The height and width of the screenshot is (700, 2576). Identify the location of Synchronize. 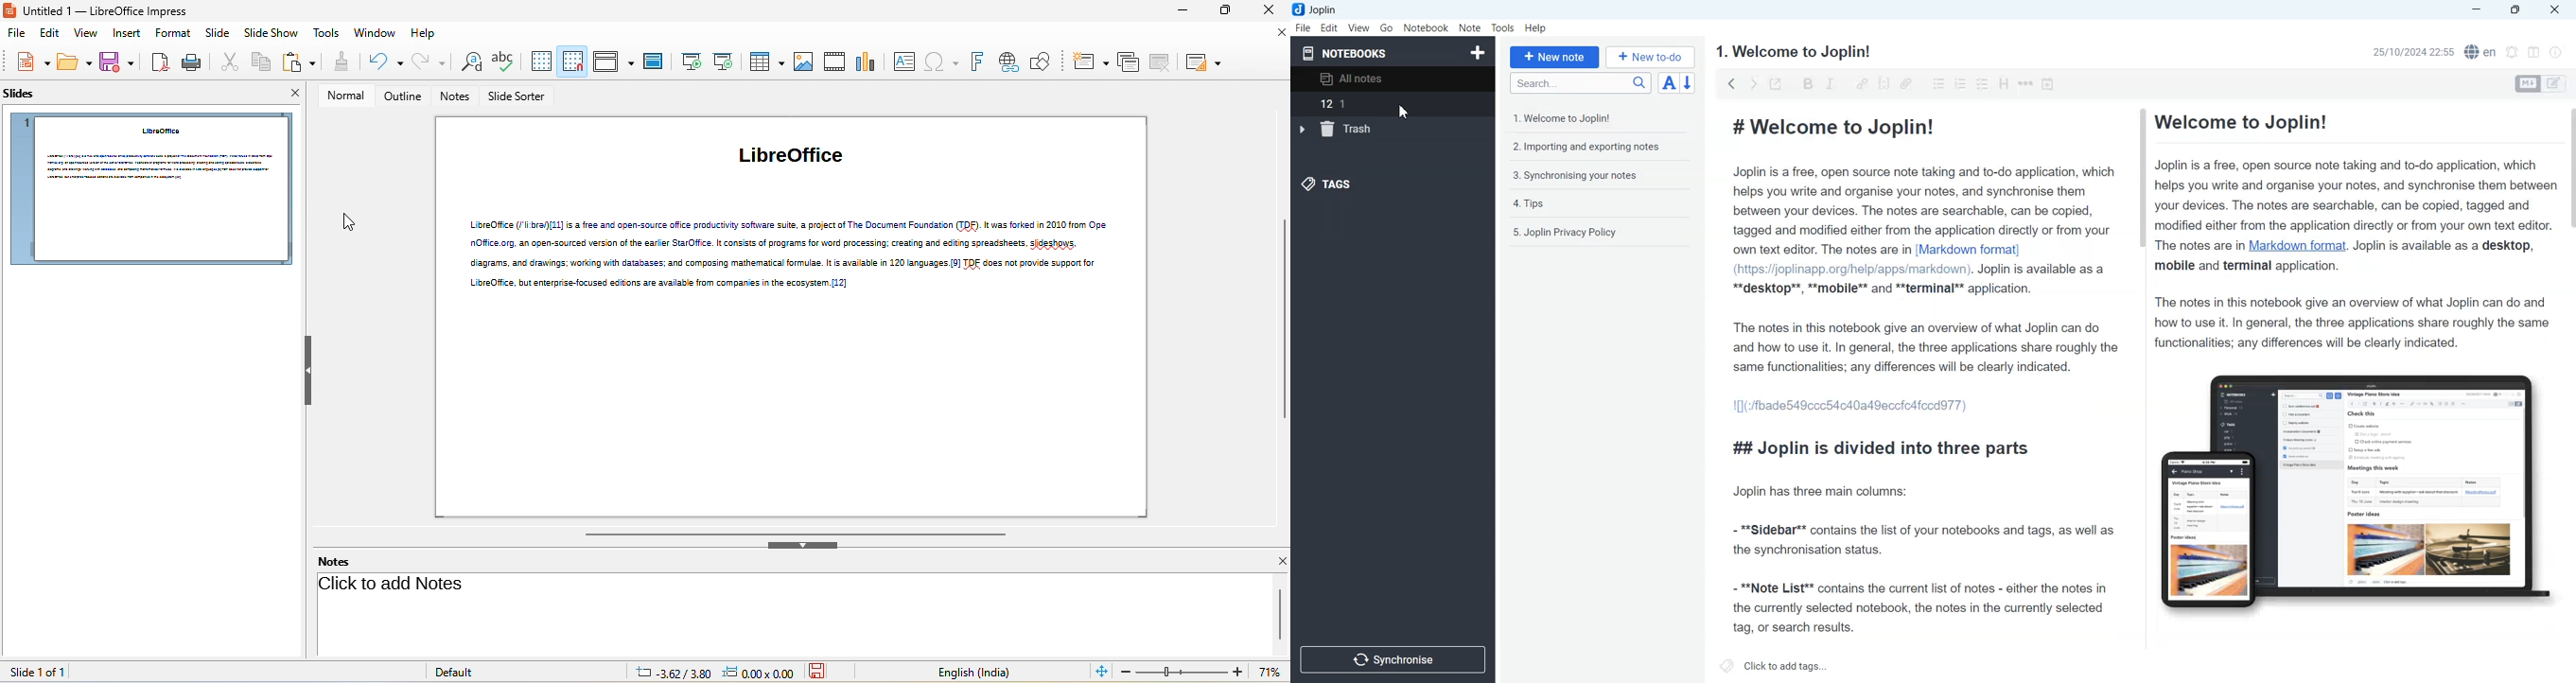
(1392, 658).